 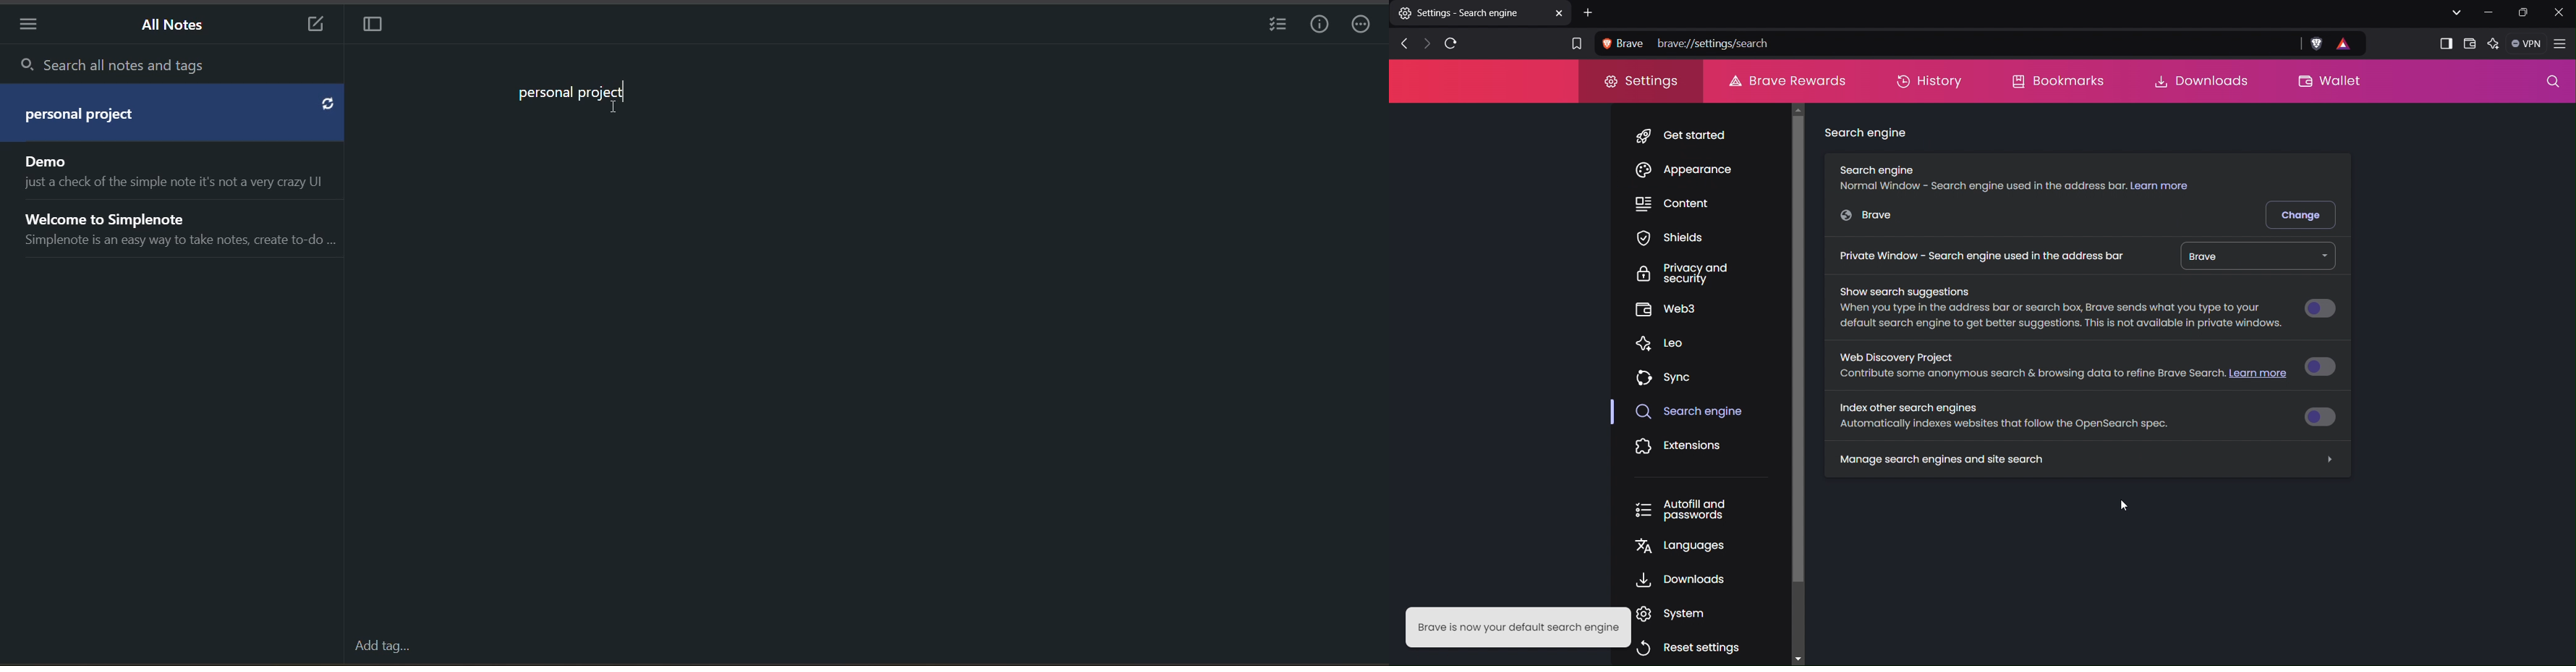 What do you see at coordinates (1640, 81) in the screenshot?
I see `Settings` at bounding box center [1640, 81].